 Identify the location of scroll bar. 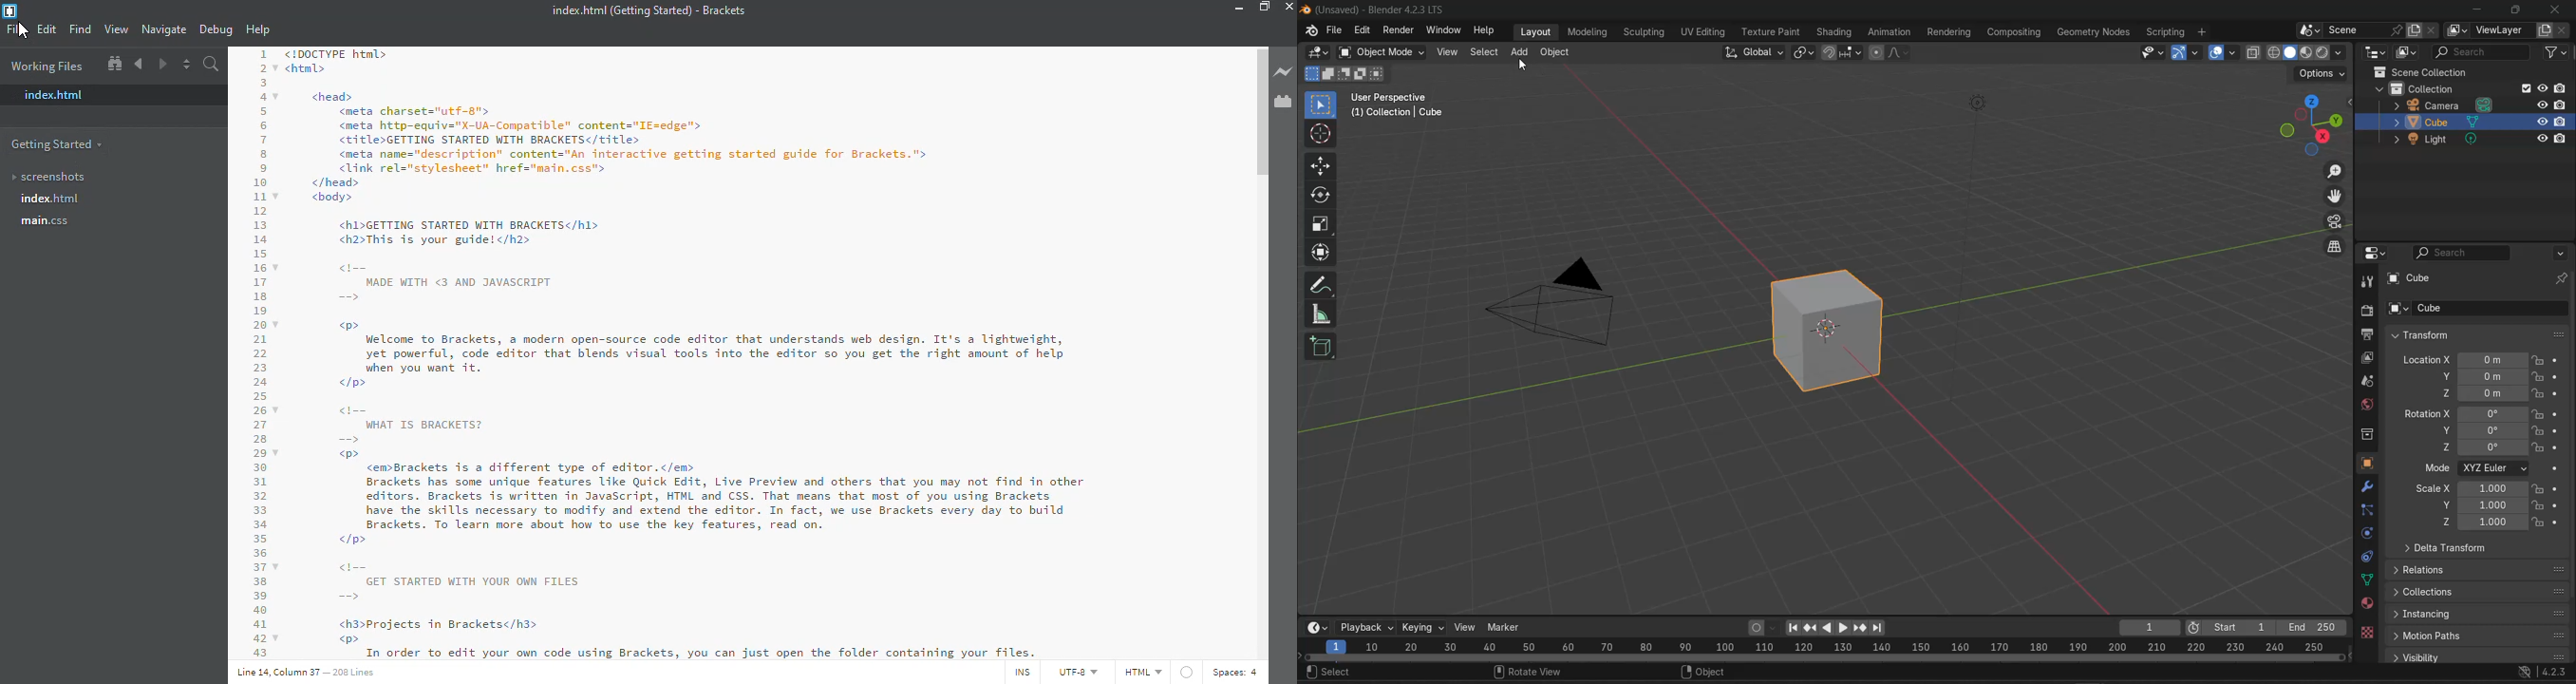
(1258, 112).